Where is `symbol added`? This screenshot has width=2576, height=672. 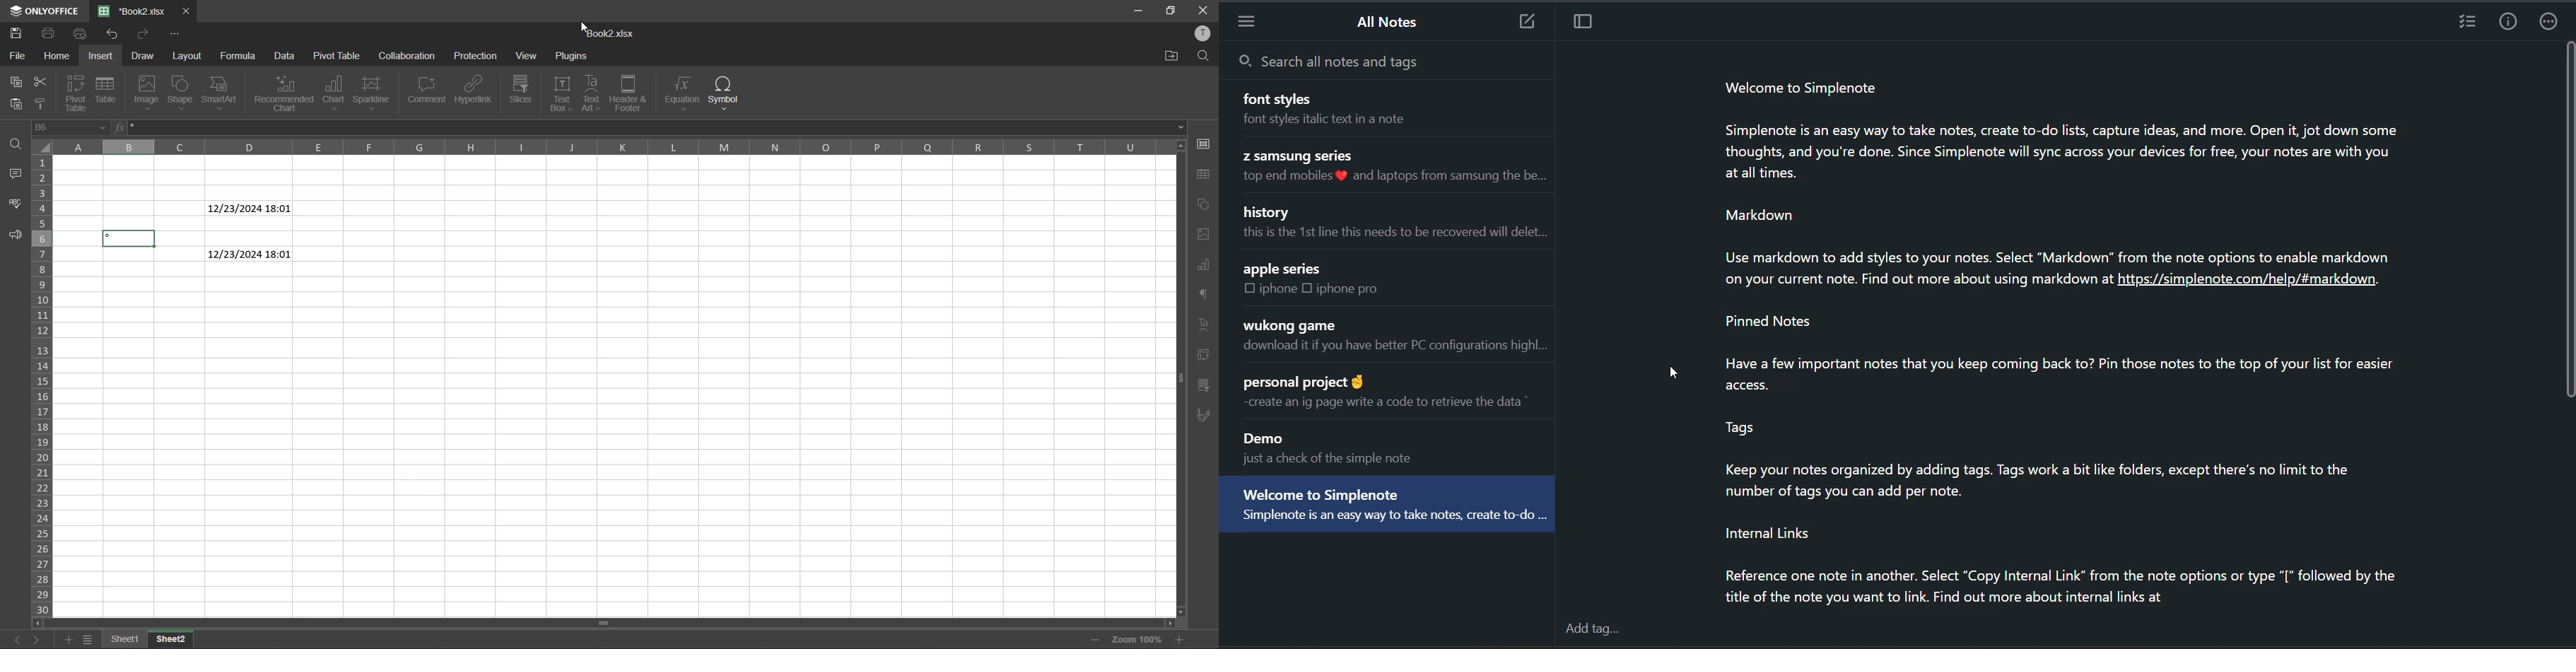 symbol added is located at coordinates (110, 236).